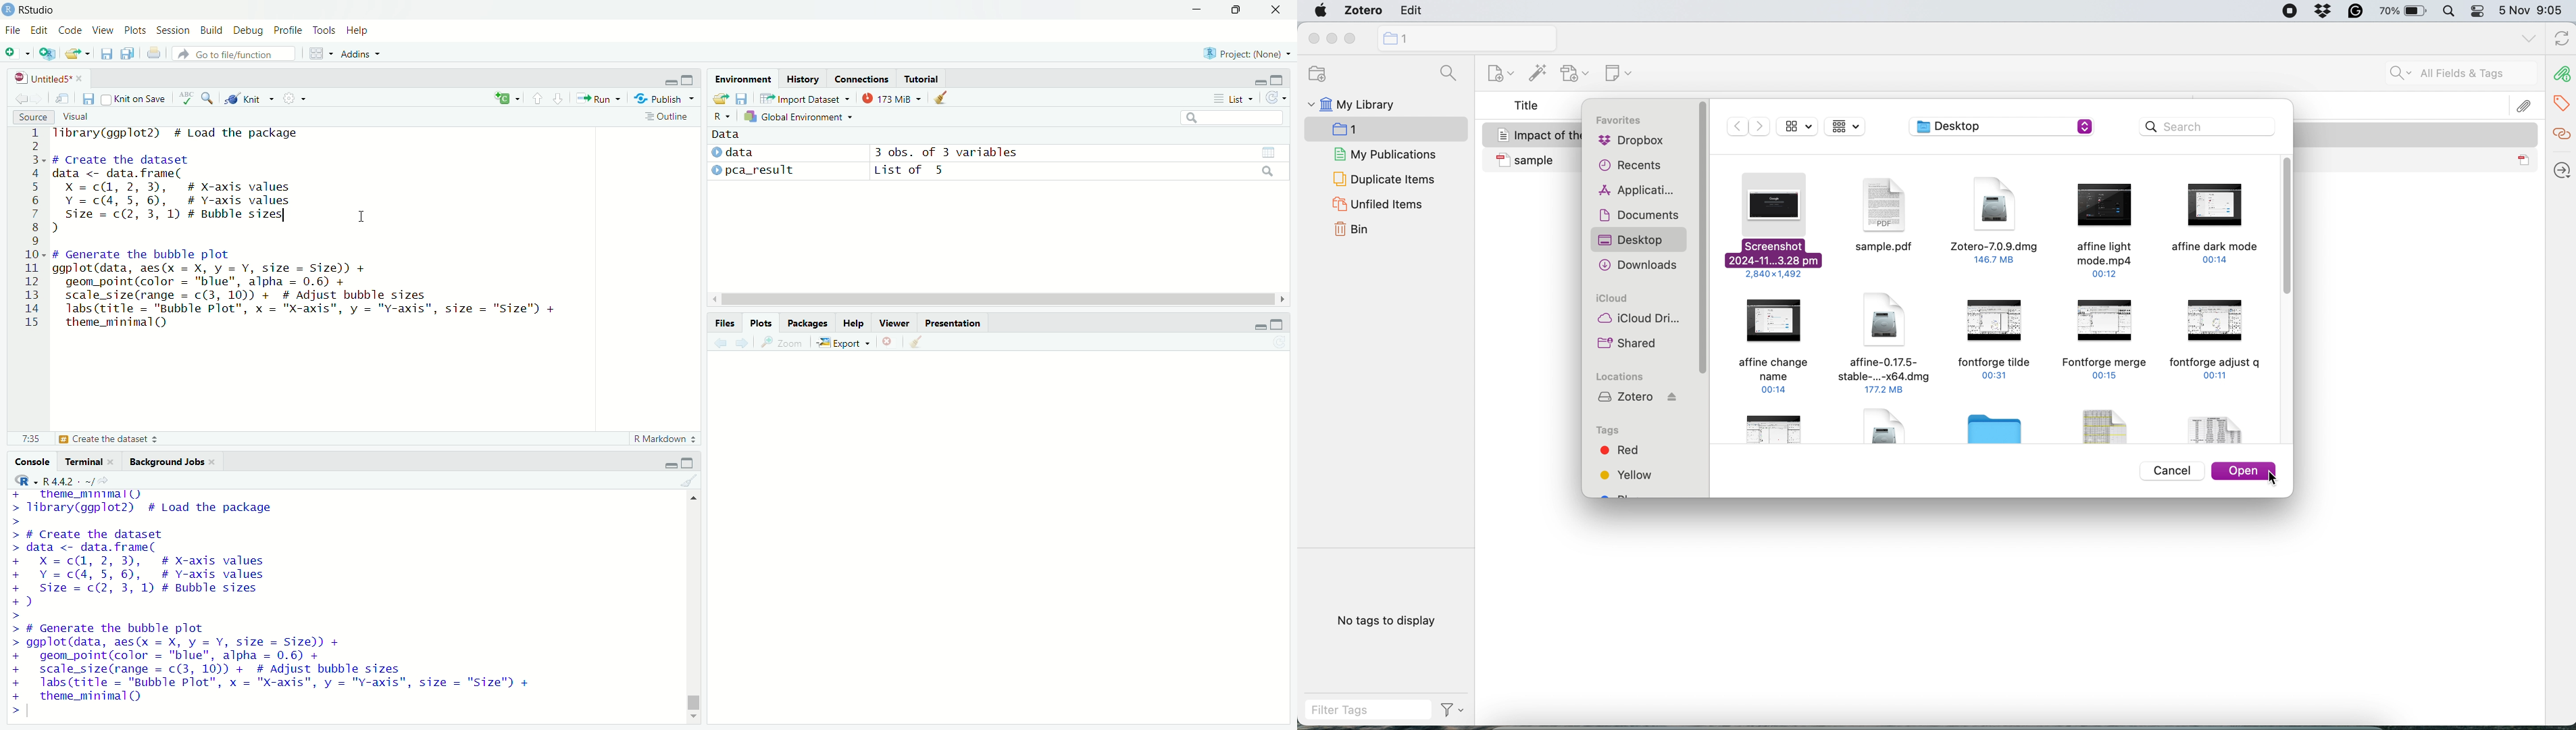  Describe the element at coordinates (41, 31) in the screenshot. I see `Edit` at that location.